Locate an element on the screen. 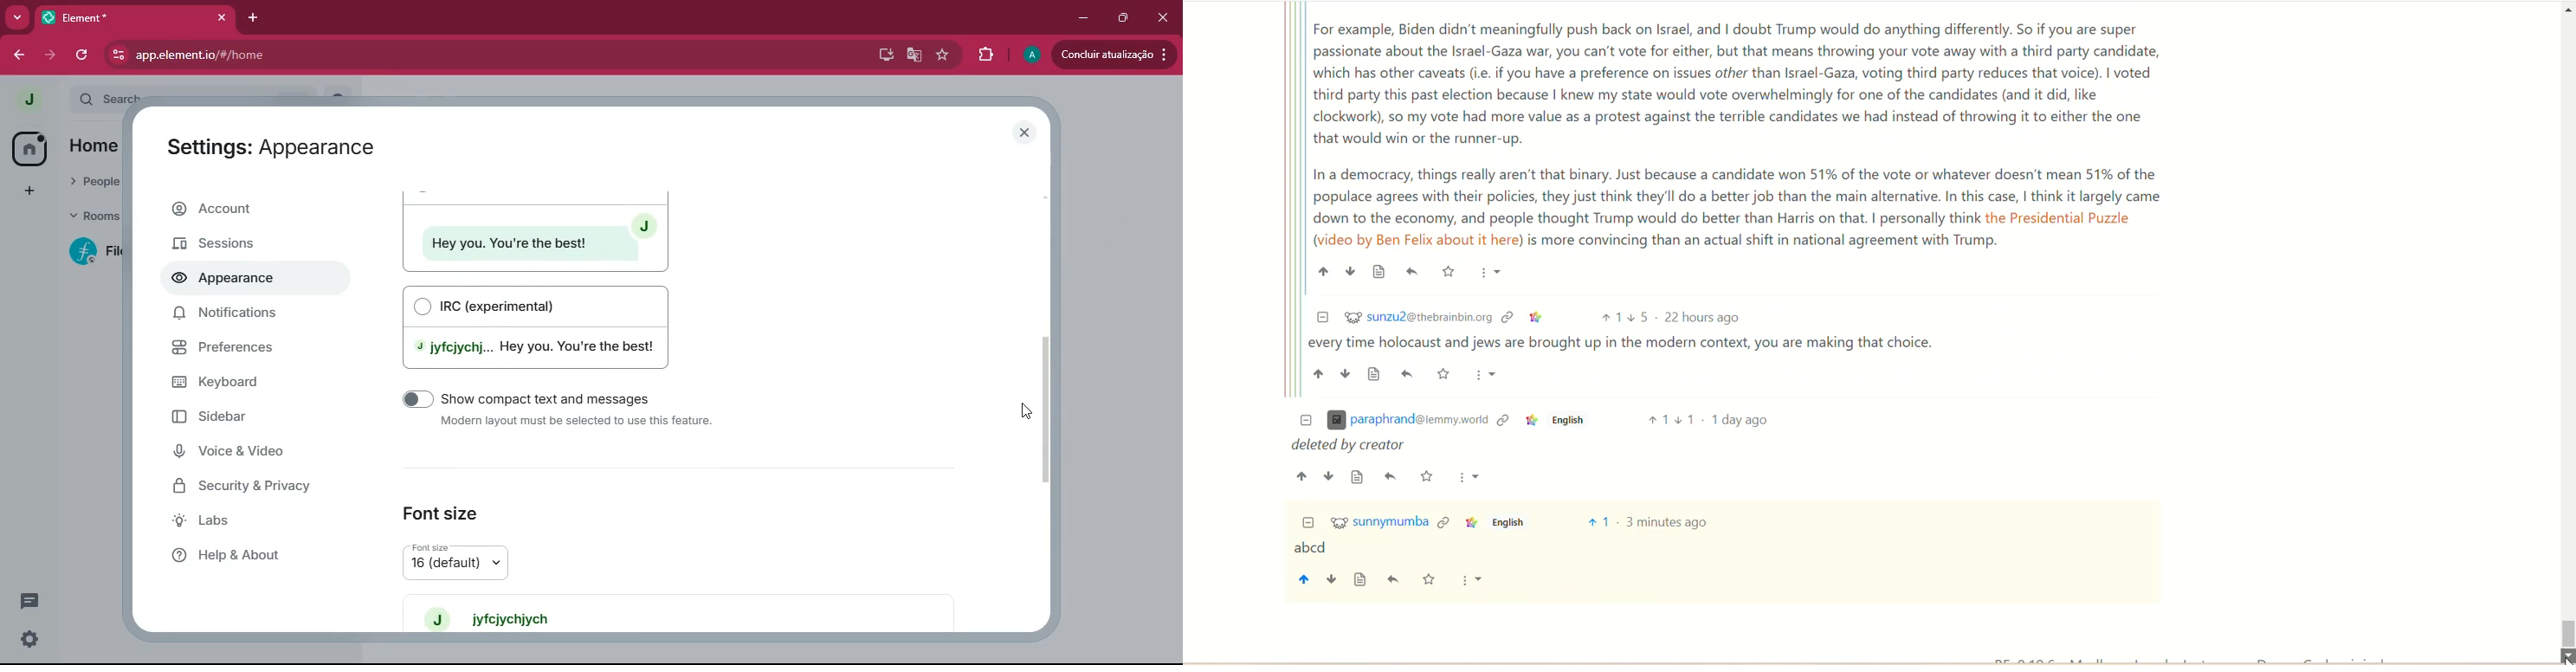 This screenshot has height=672, width=2576. account is located at coordinates (255, 211).